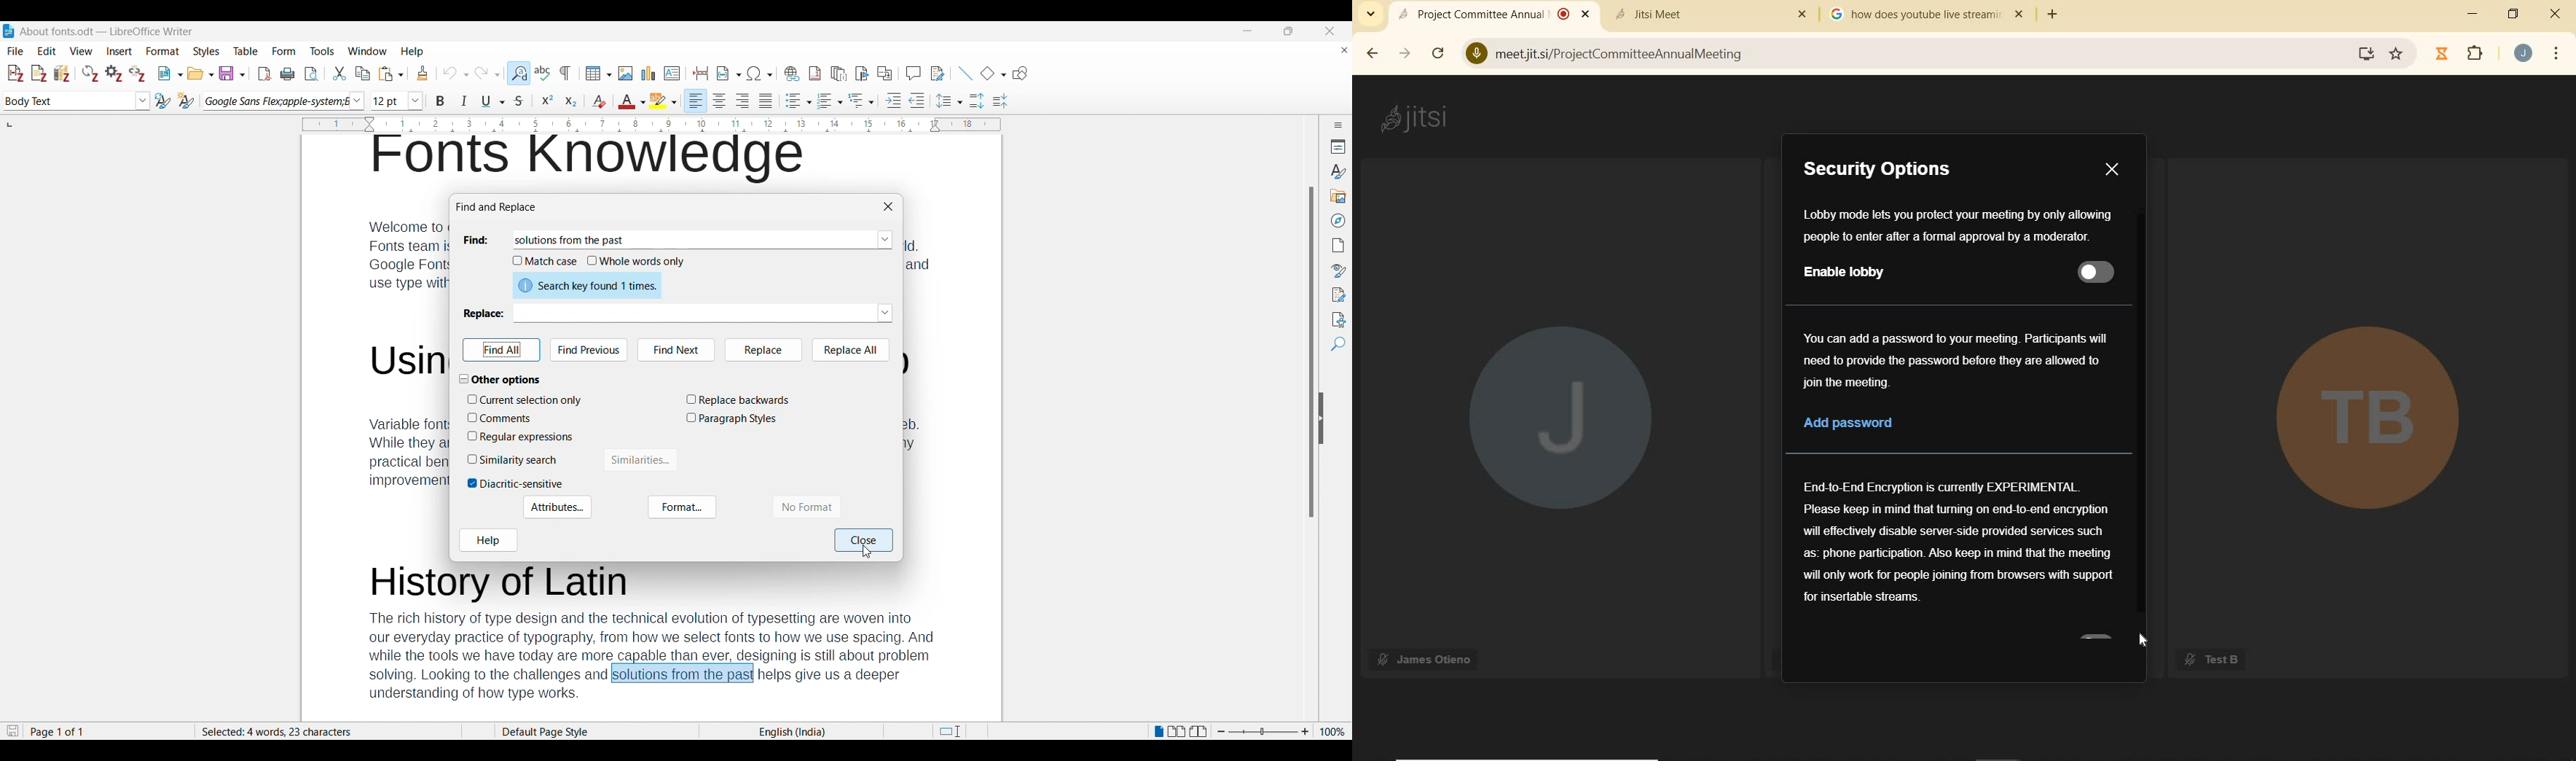  Describe the element at coordinates (2365, 54) in the screenshot. I see `screen` at that location.